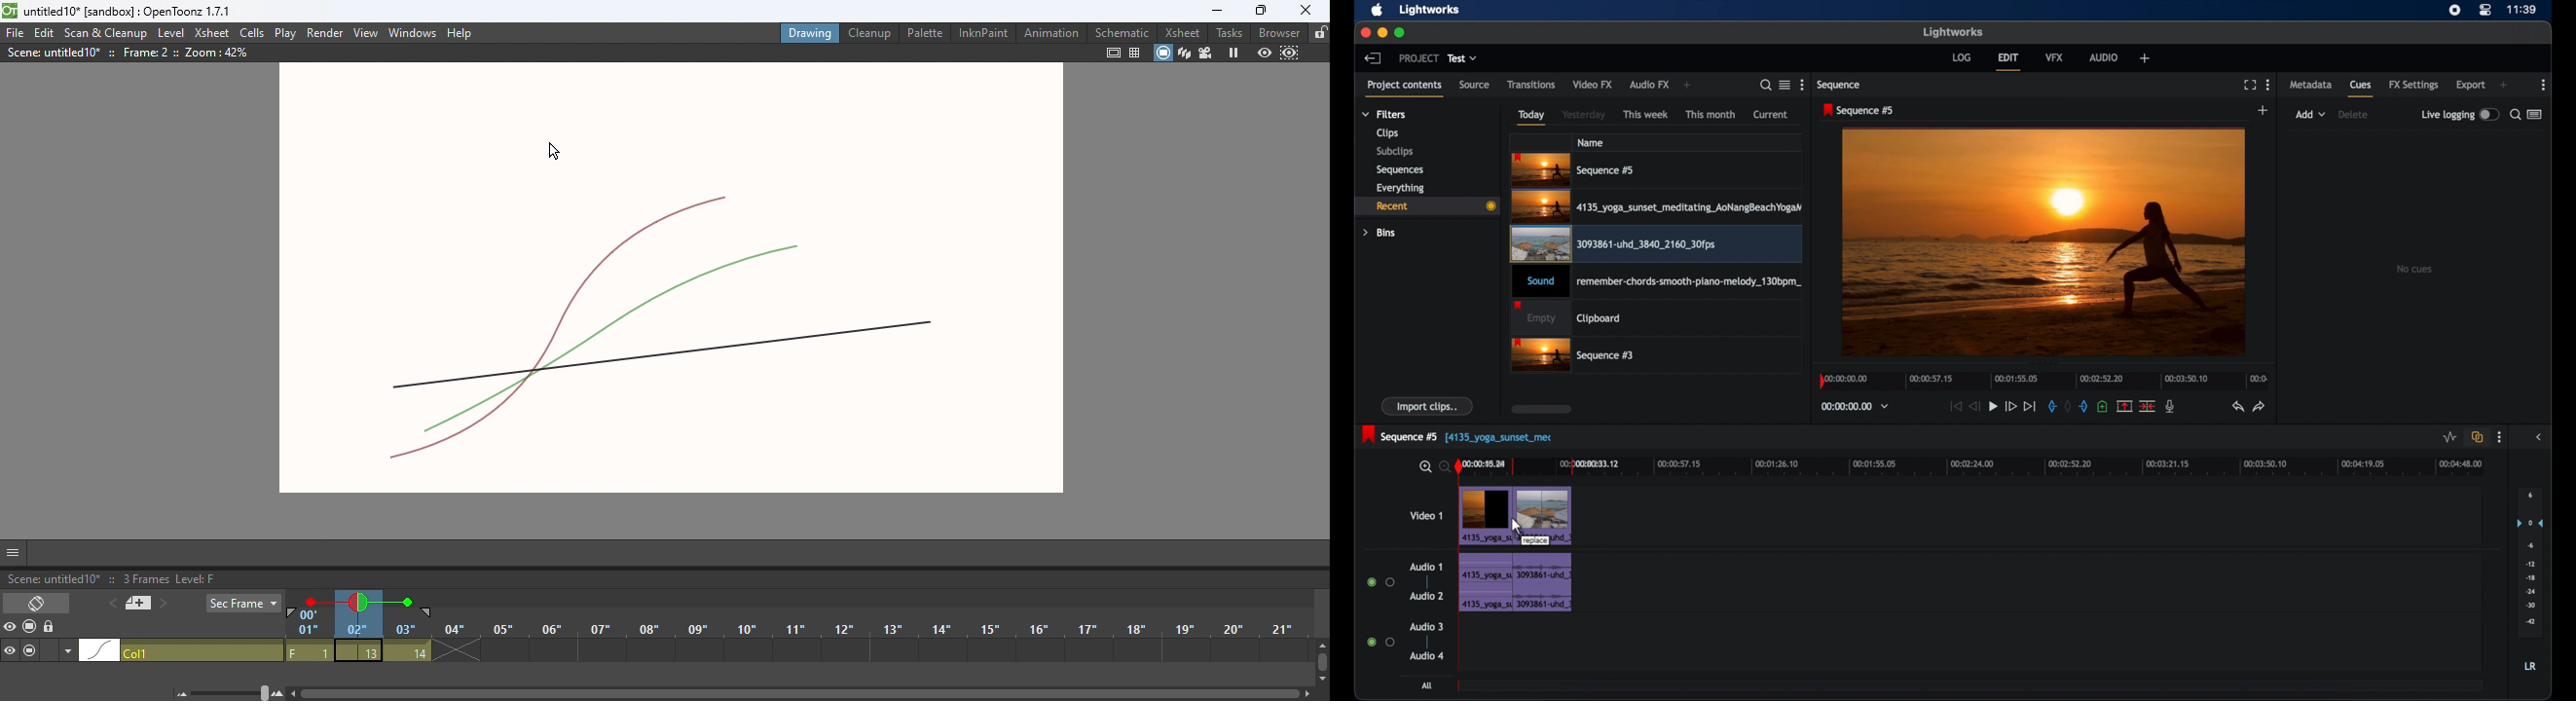  Describe the element at coordinates (1575, 170) in the screenshot. I see `sequence 5` at that location.